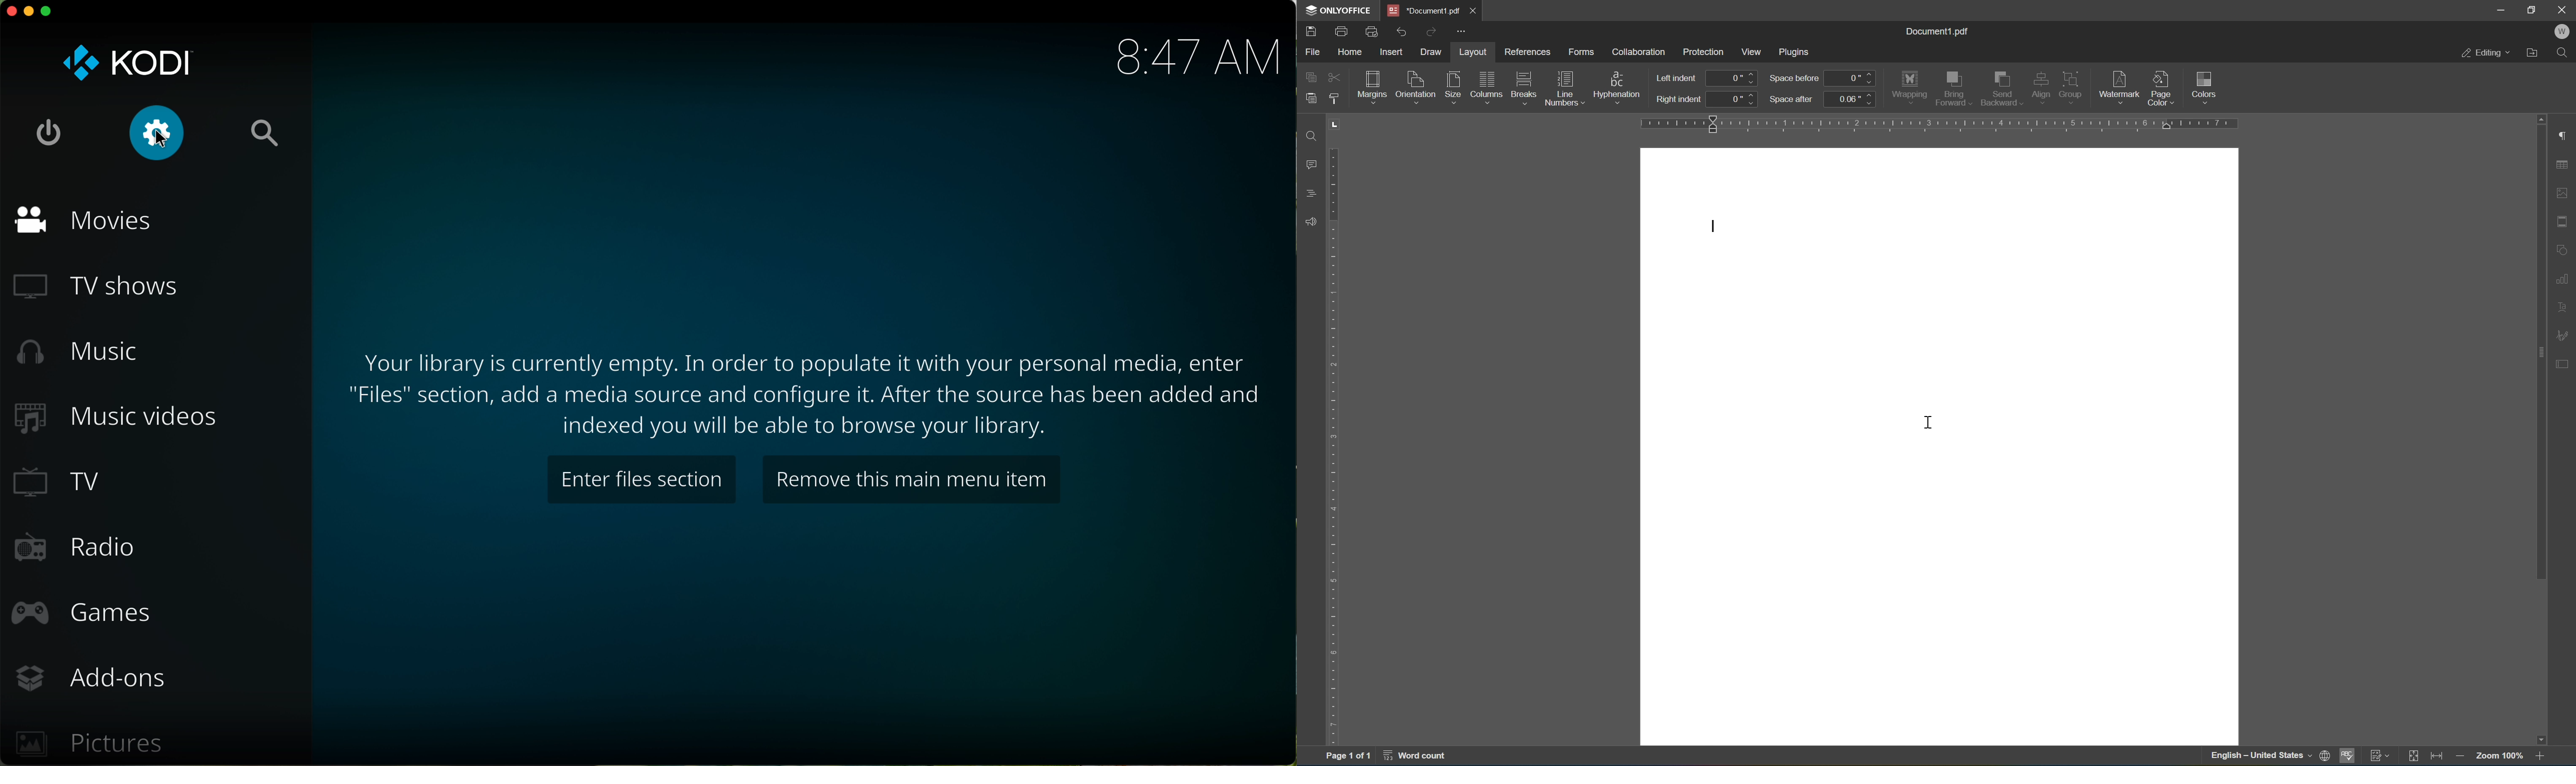 This screenshot has height=784, width=2576. What do you see at coordinates (157, 134) in the screenshot?
I see `click on settings` at bounding box center [157, 134].